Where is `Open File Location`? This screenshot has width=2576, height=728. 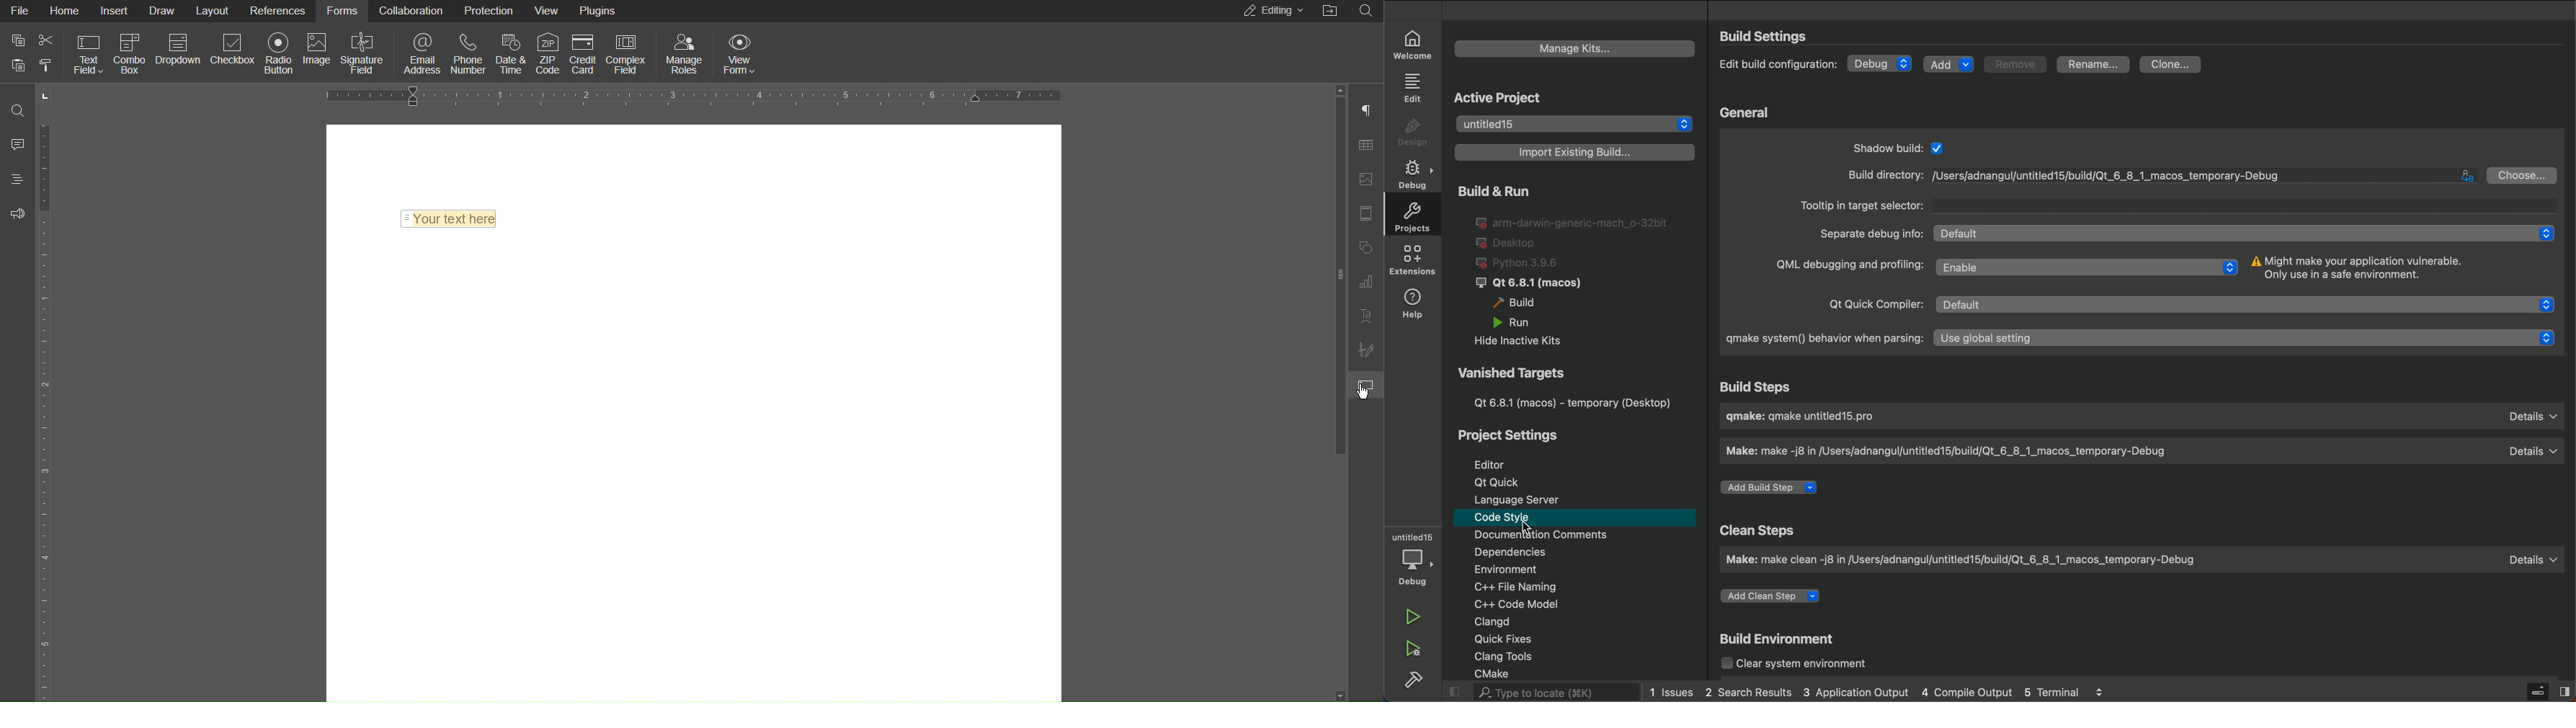
Open File Location is located at coordinates (1331, 12).